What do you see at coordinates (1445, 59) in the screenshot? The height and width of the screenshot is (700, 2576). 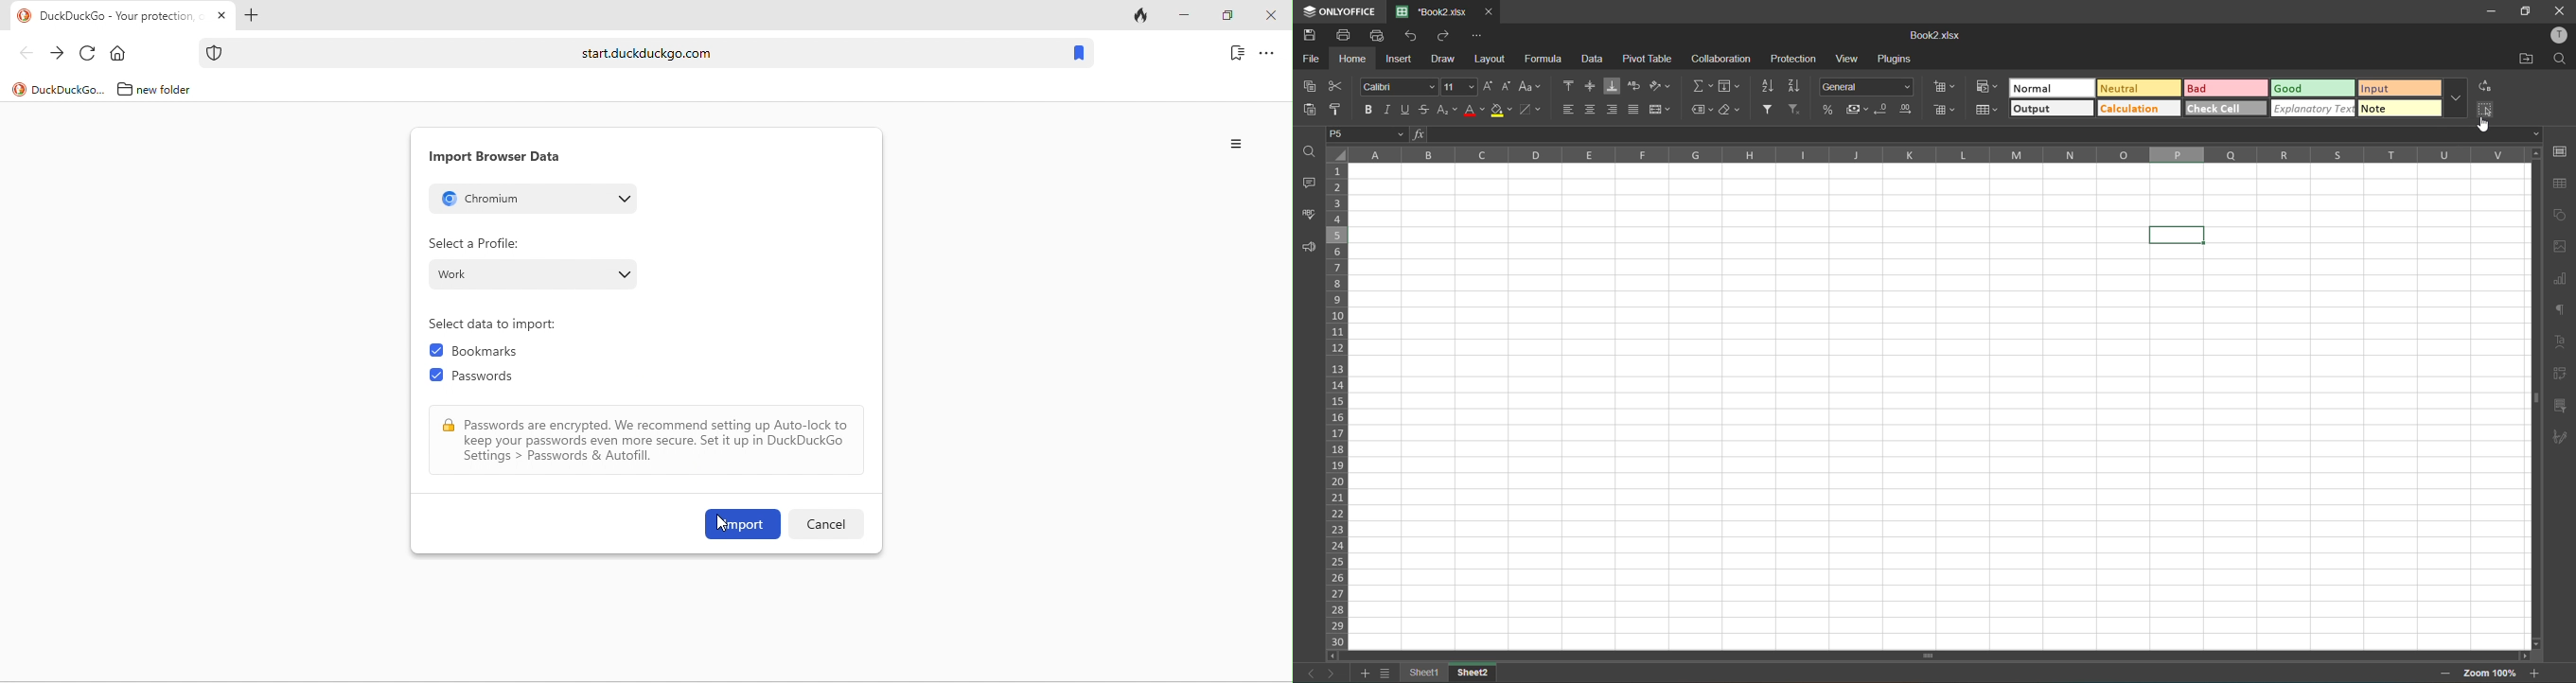 I see `draw` at bounding box center [1445, 59].